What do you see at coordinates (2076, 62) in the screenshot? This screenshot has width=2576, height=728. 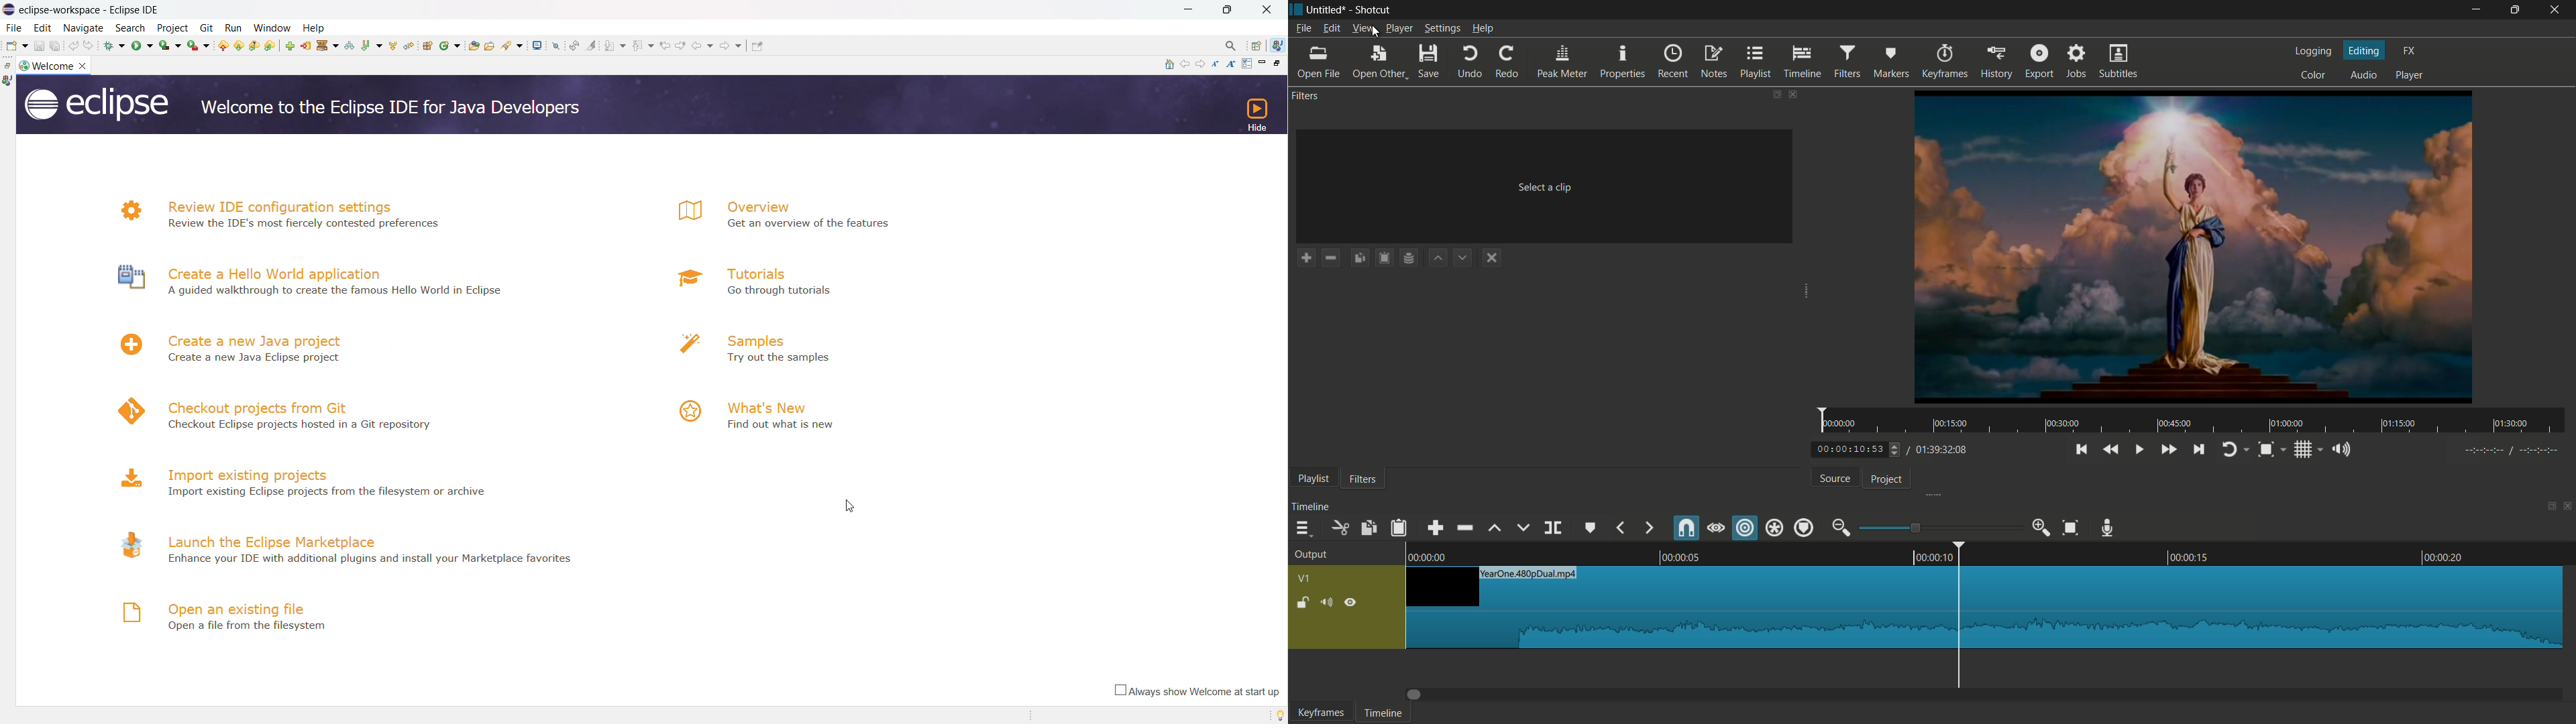 I see `jobs` at bounding box center [2076, 62].